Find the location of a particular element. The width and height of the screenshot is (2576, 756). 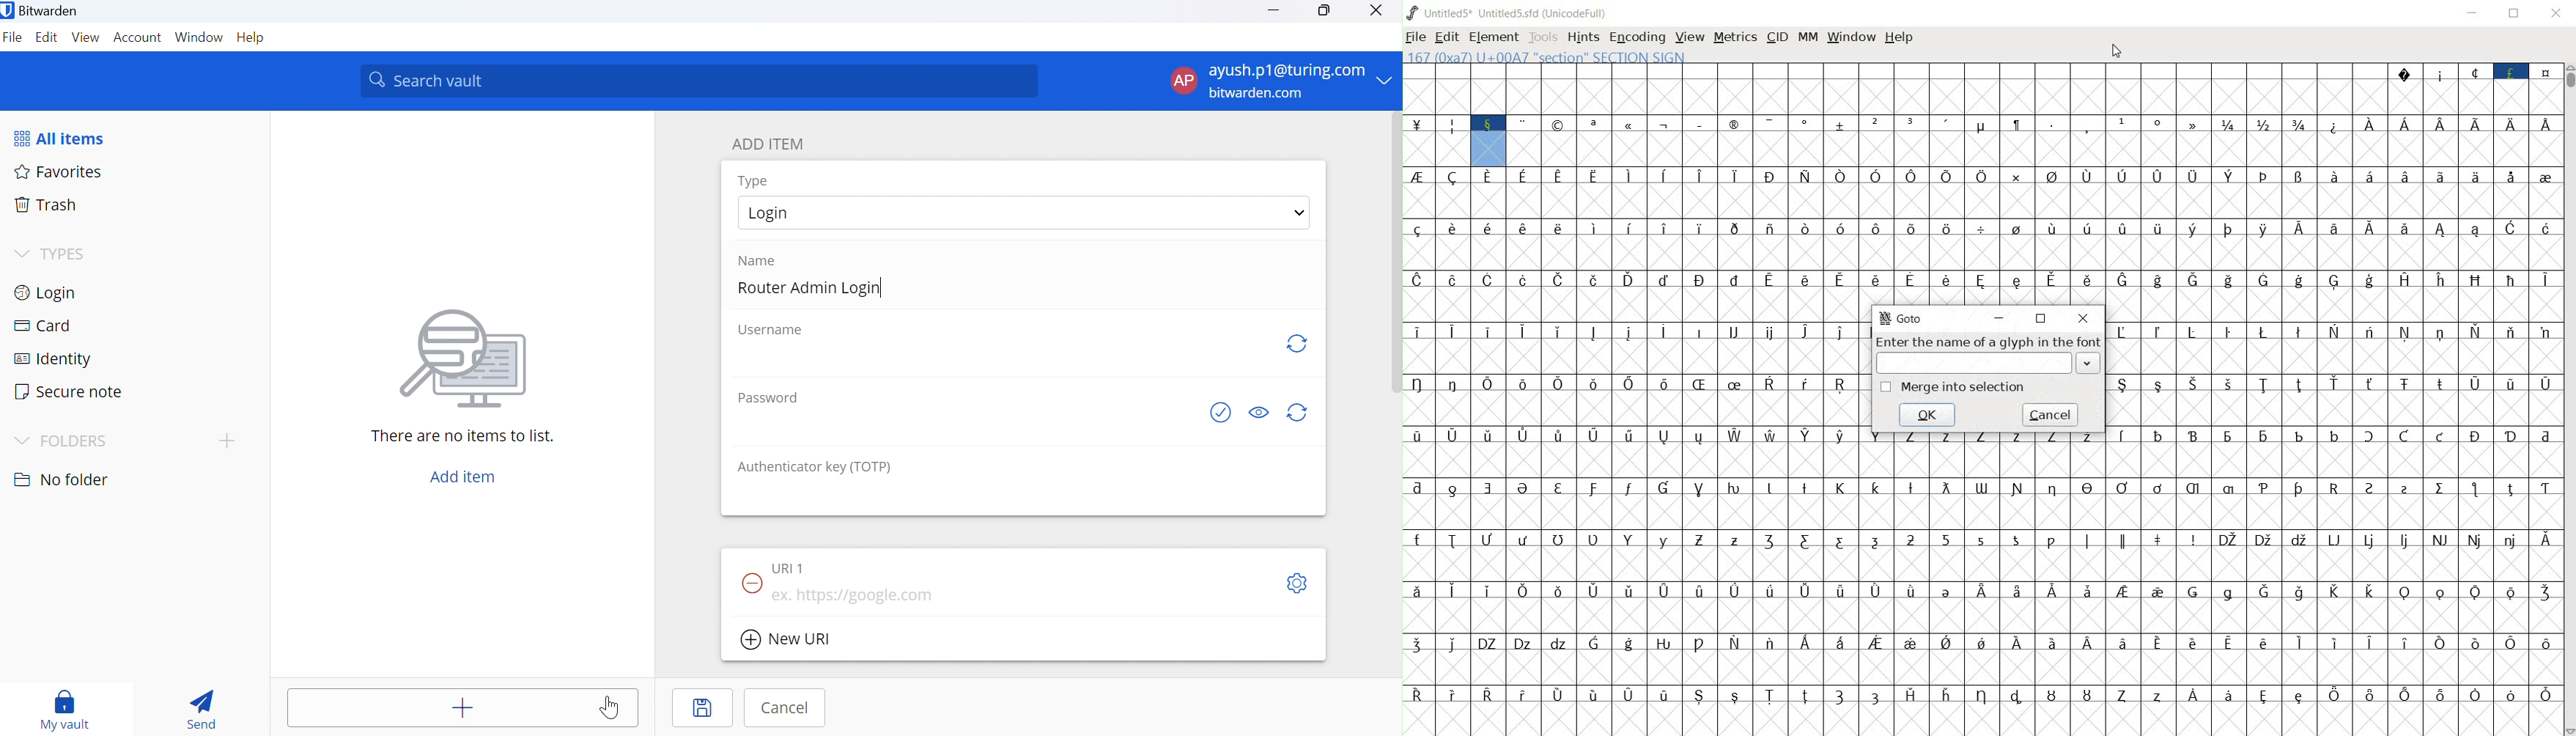

(0Xa7) U+00A7 "SECTION" SECTION SIGN is located at coordinates (1547, 55).